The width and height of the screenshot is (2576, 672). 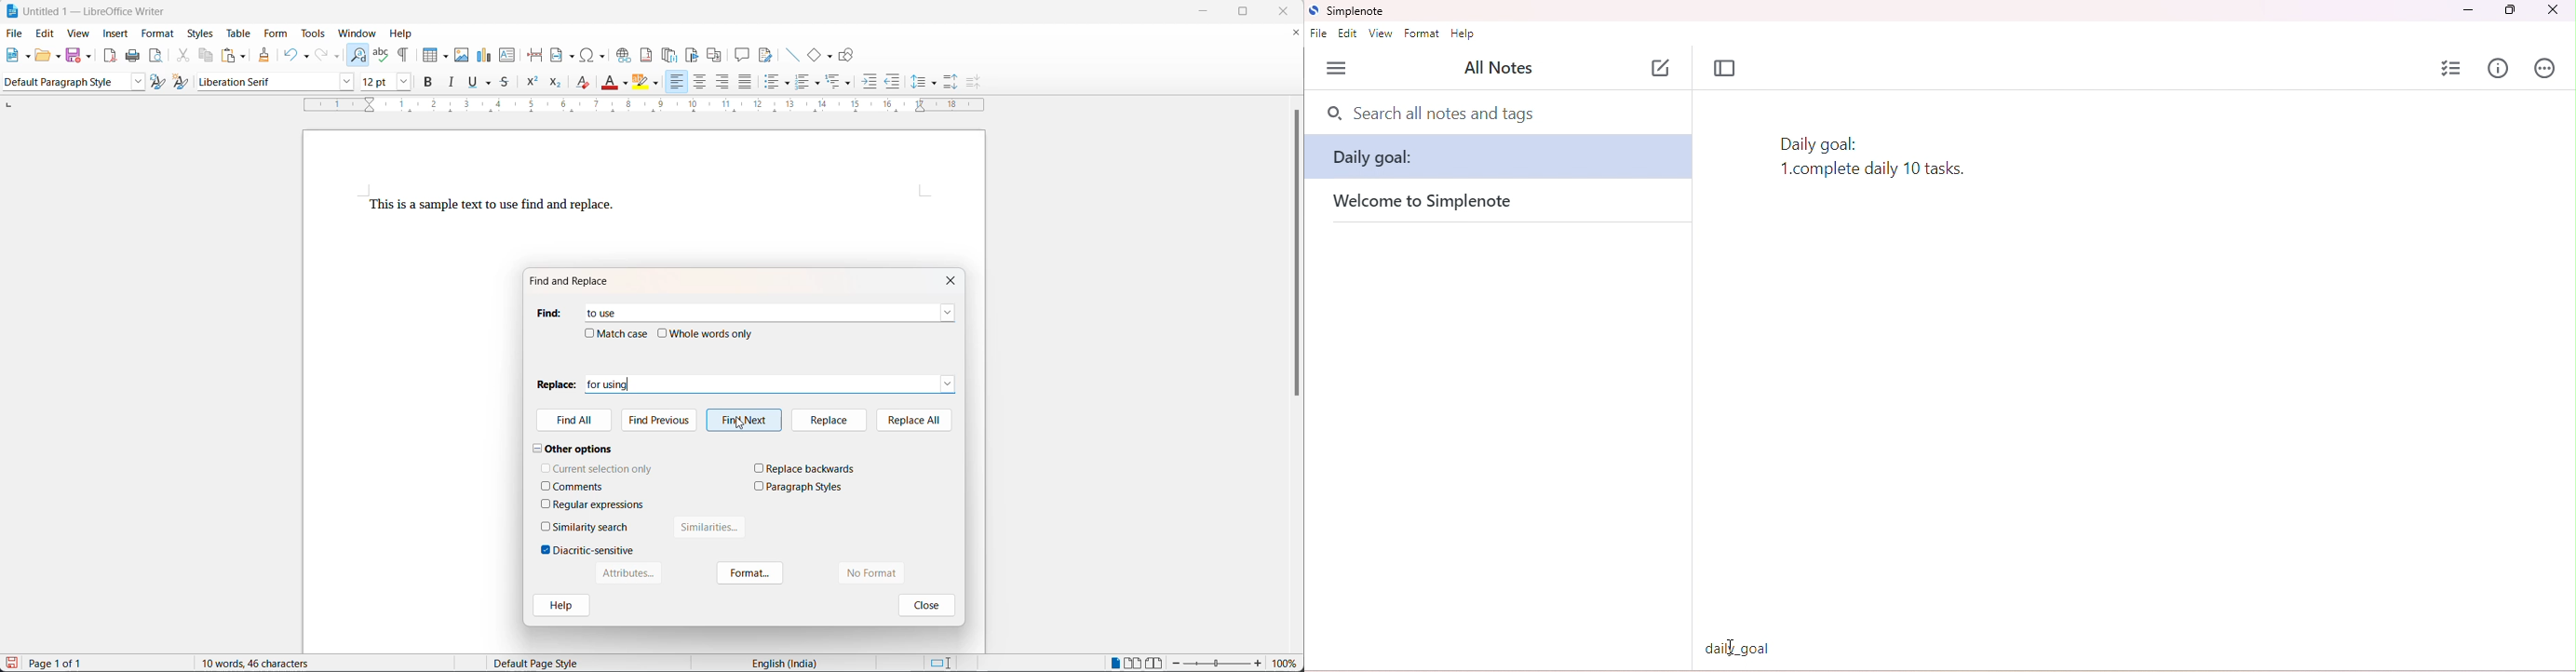 I want to click on match case, so click(x=624, y=333).